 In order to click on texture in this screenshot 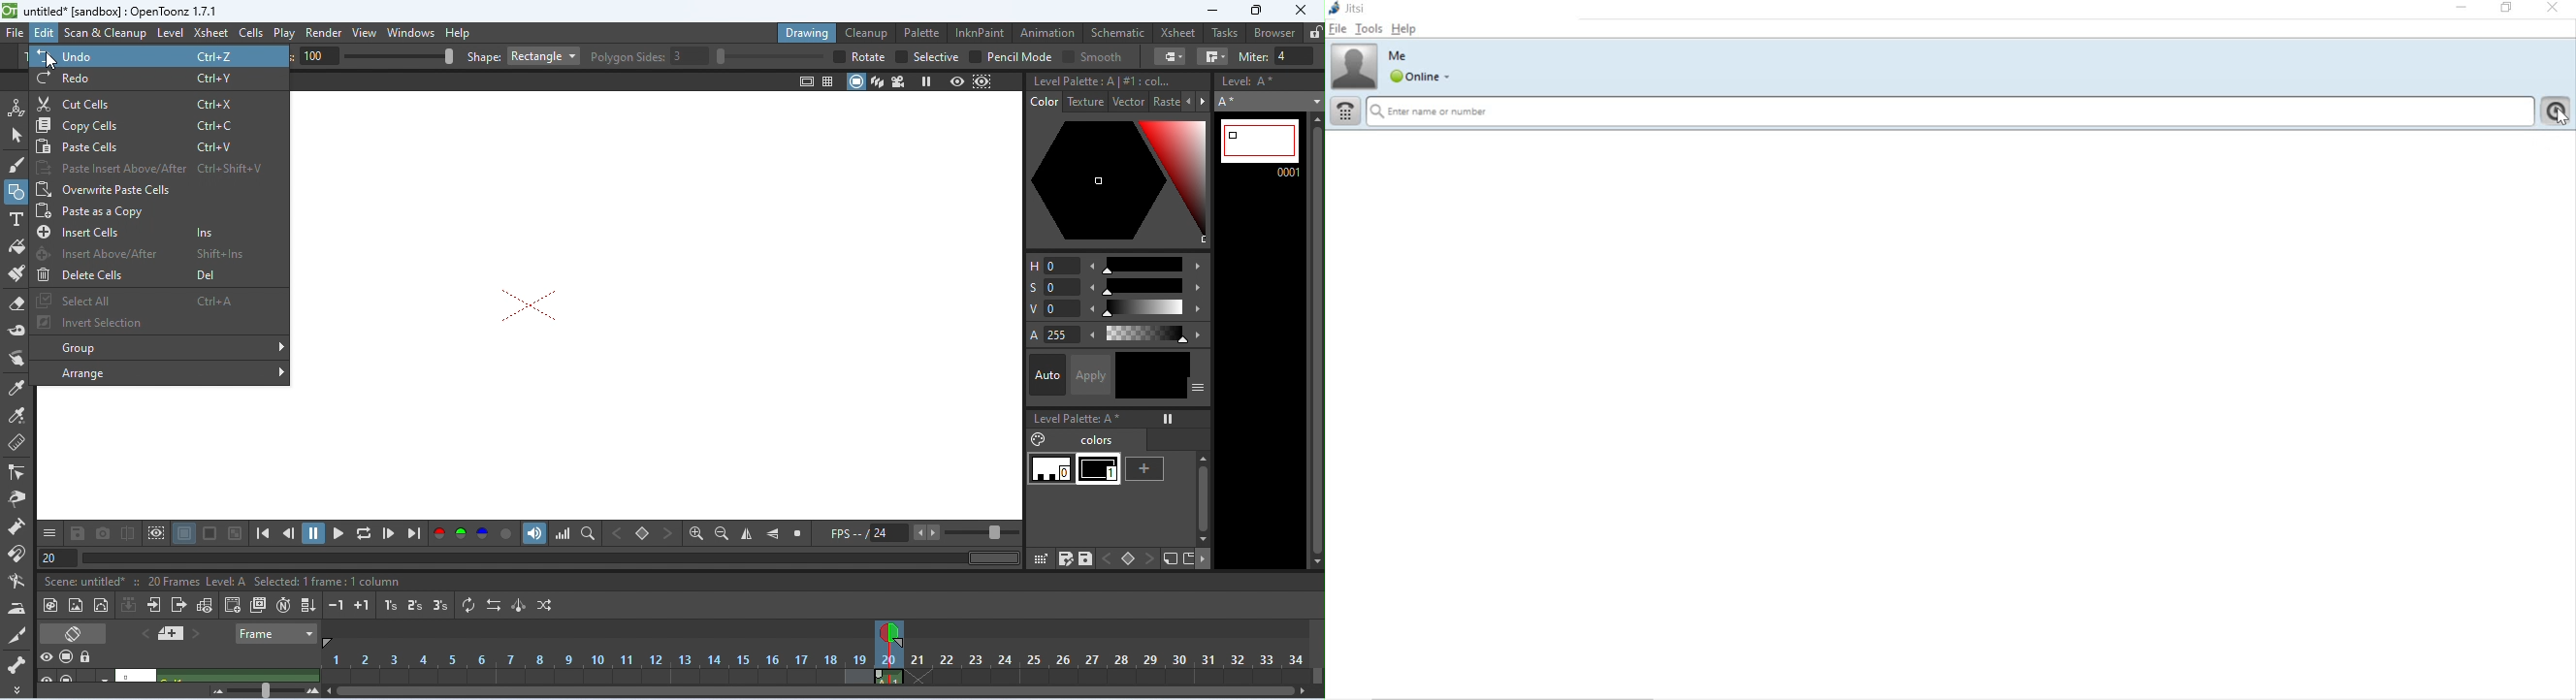, I will do `click(1087, 103)`.